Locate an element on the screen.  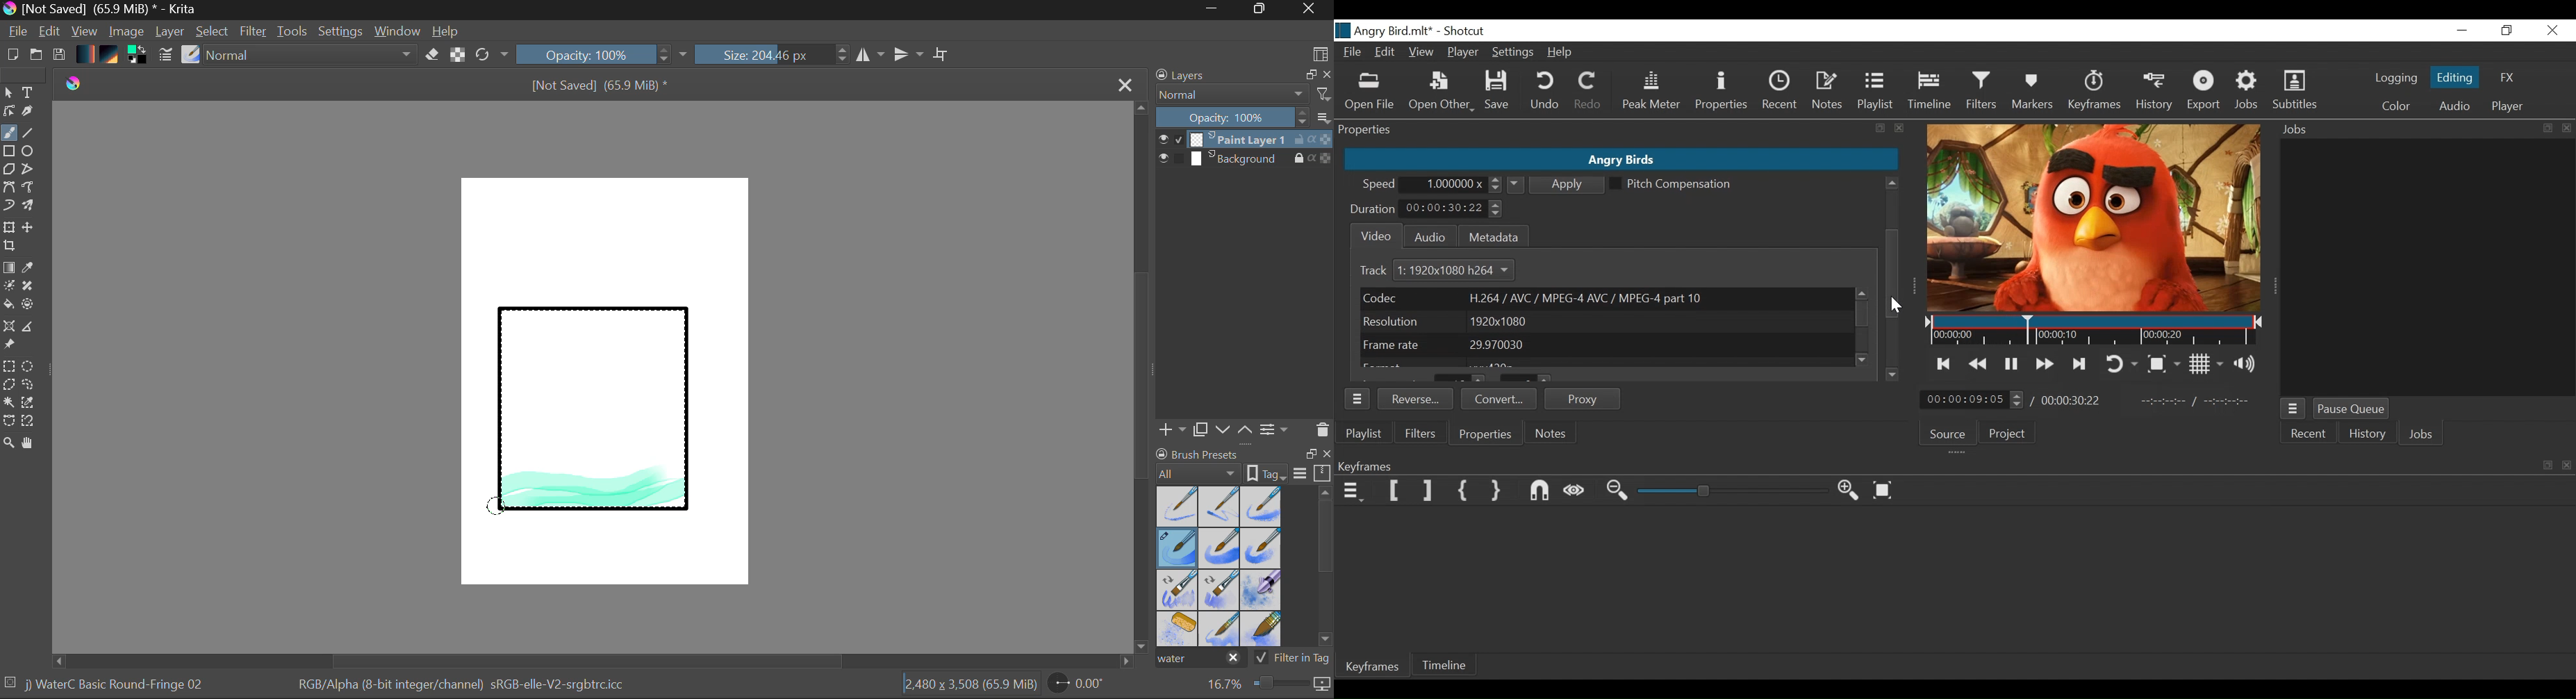
Subtitles is located at coordinates (2295, 92).